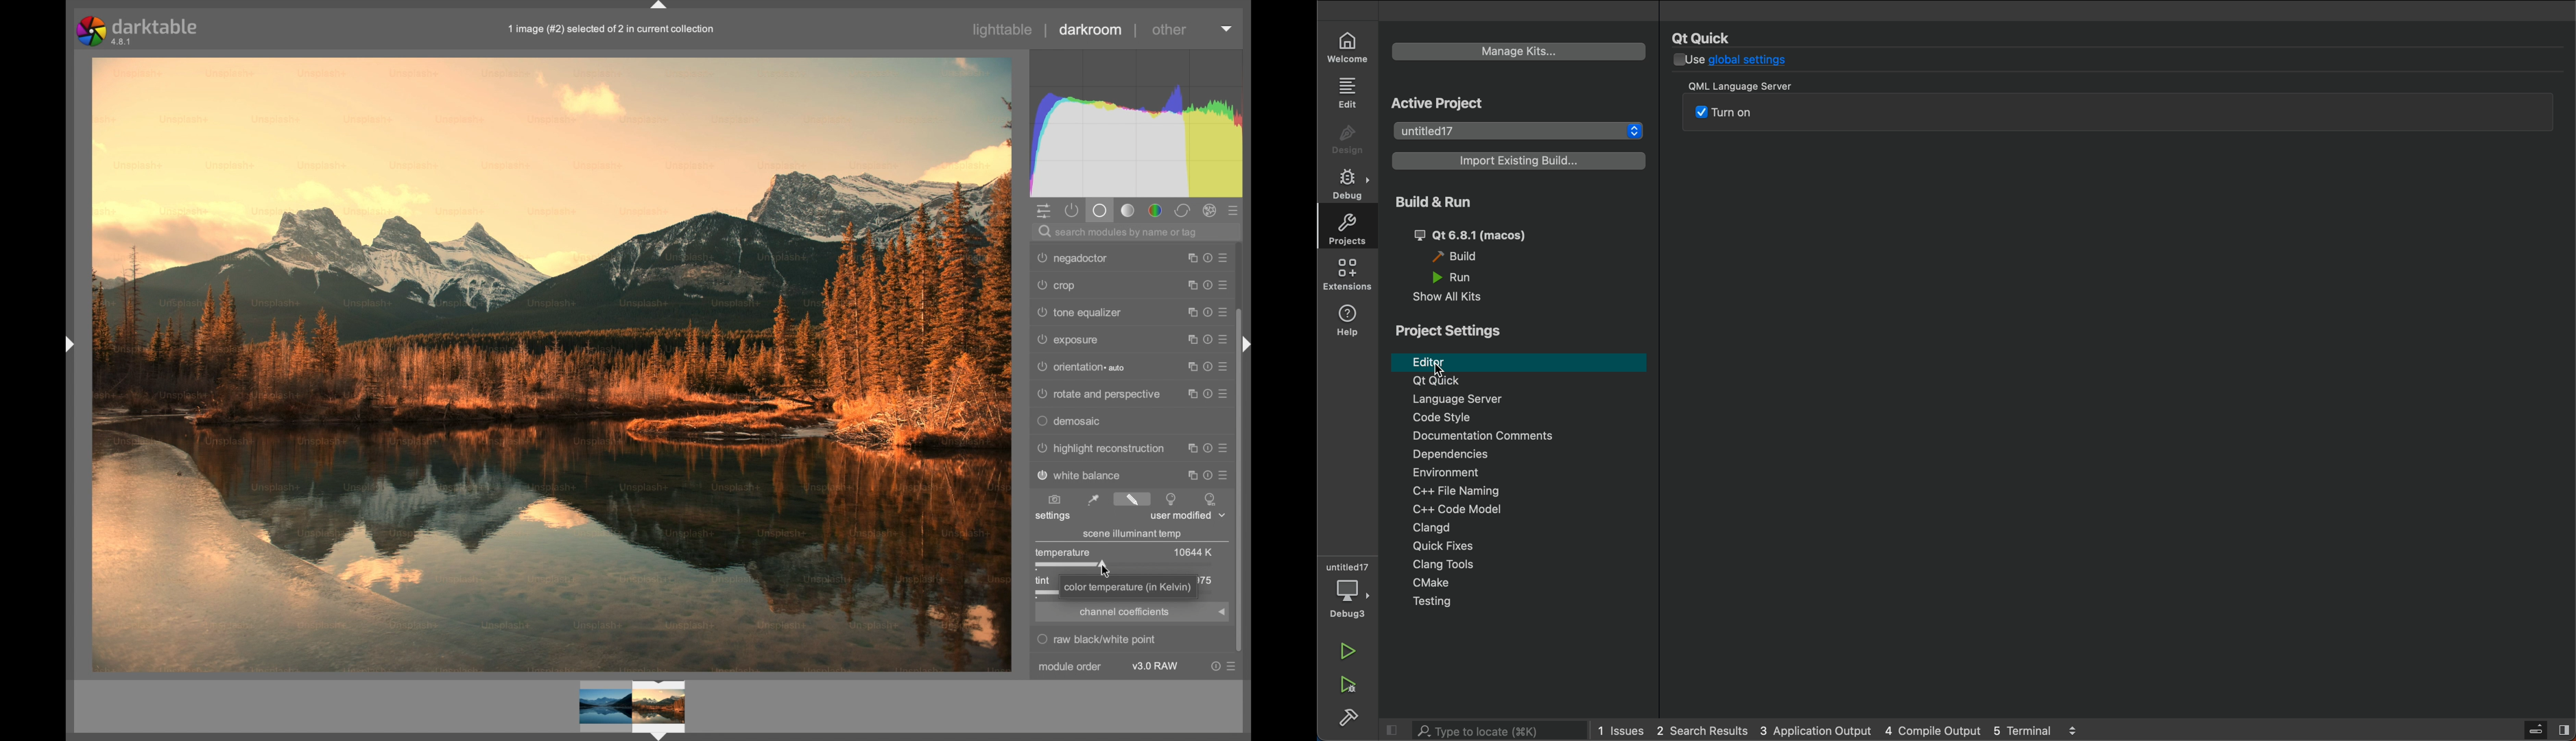 The height and width of the screenshot is (756, 2576). I want to click on Cursor, so click(1106, 571).